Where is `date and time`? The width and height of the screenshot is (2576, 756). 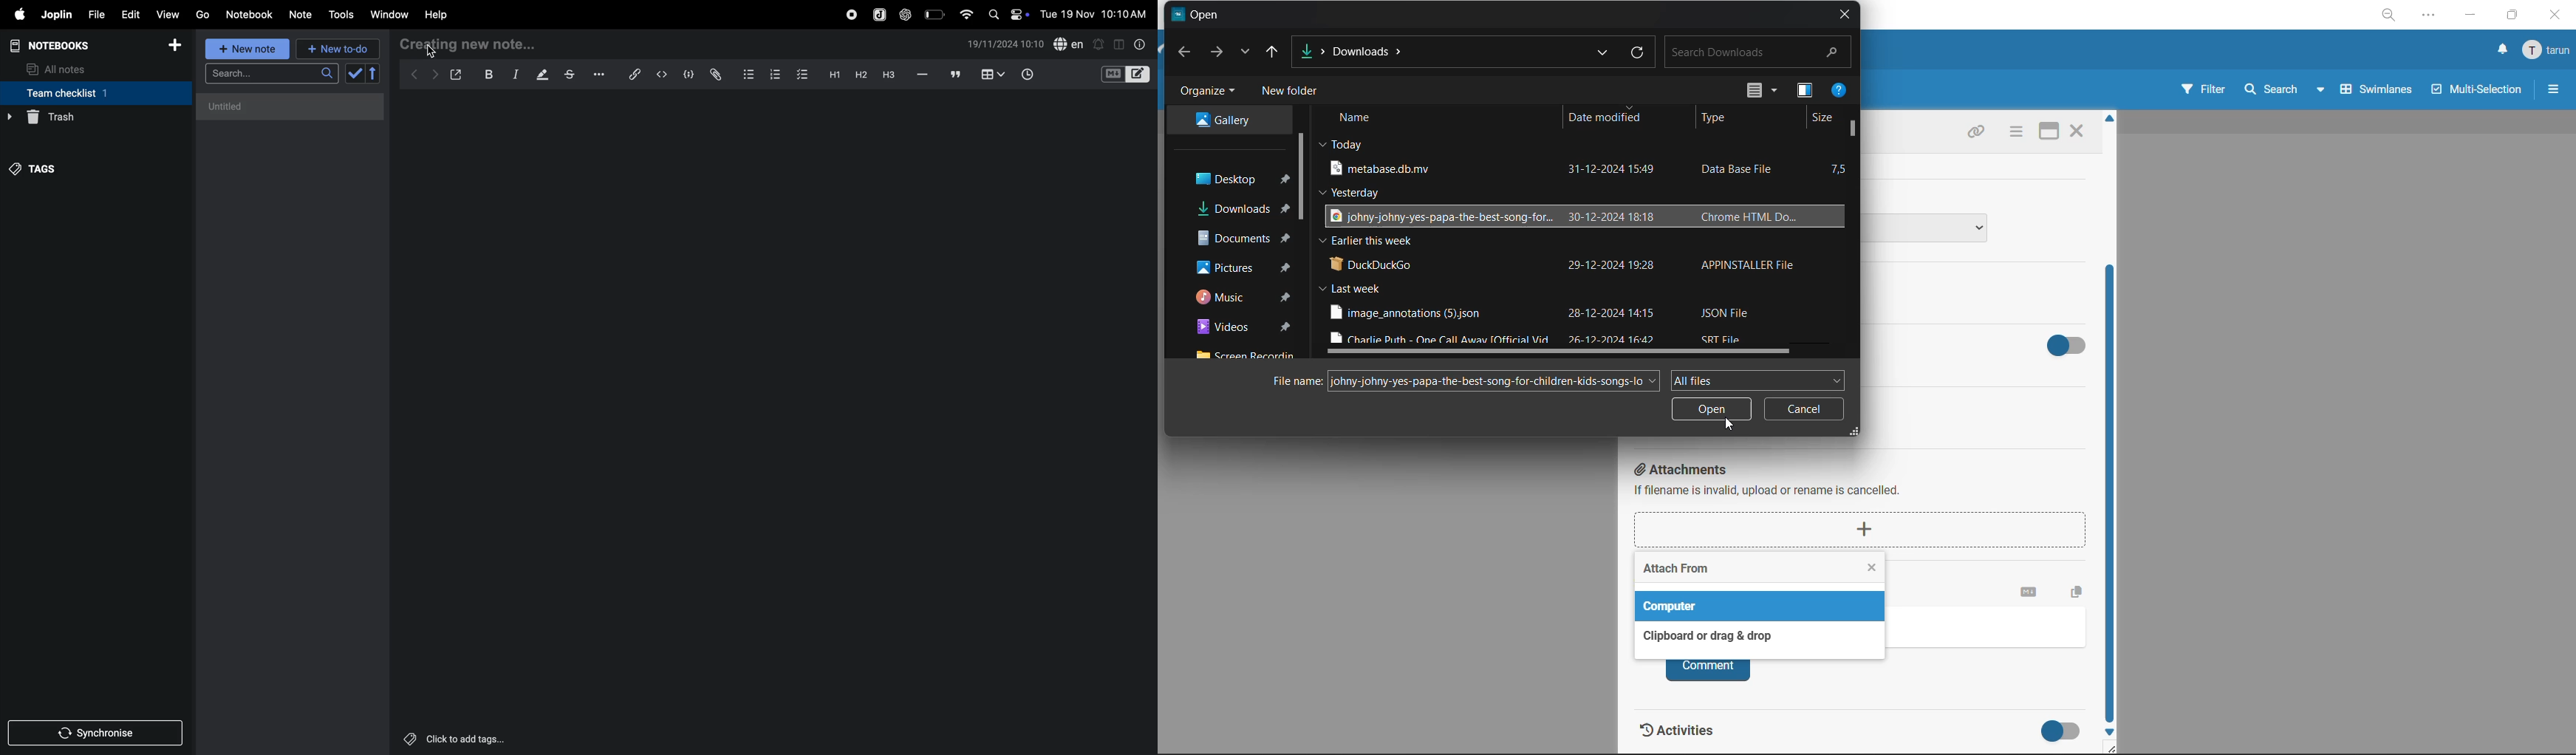
date and time is located at coordinates (1006, 45).